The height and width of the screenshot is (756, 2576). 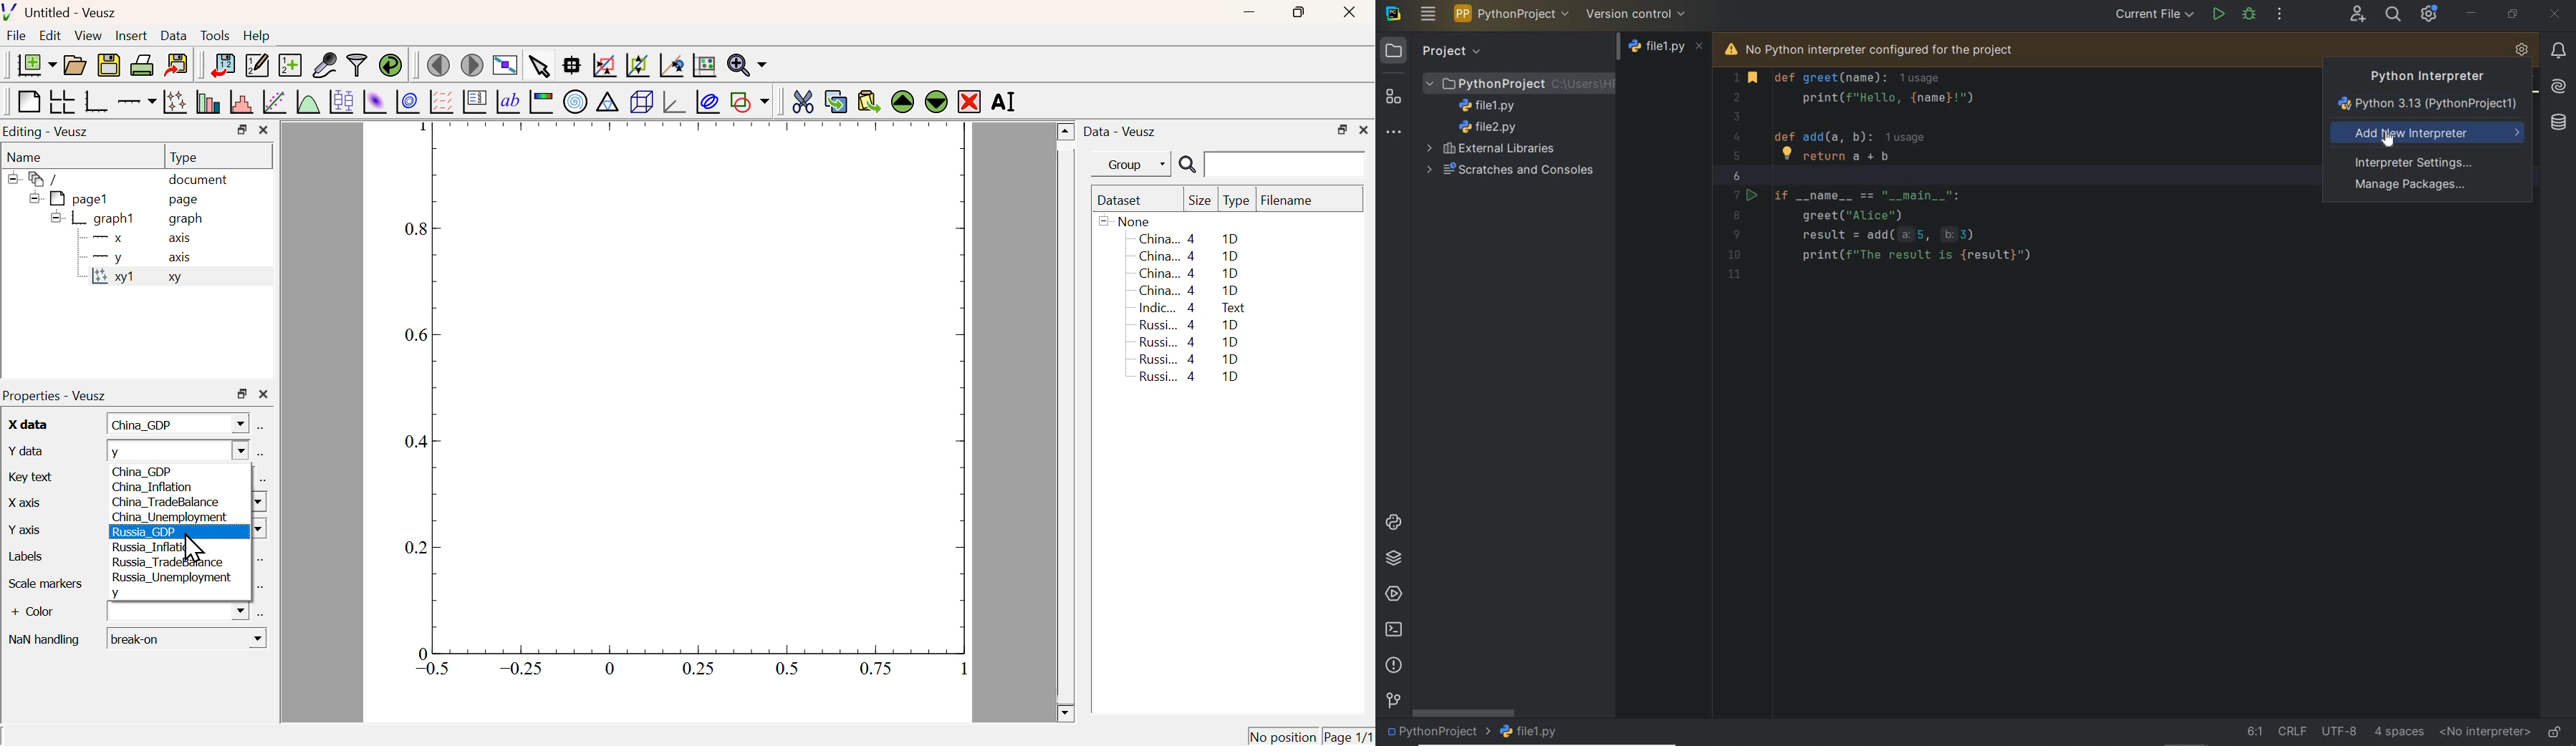 I want to click on Help, so click(x=257, y=36).